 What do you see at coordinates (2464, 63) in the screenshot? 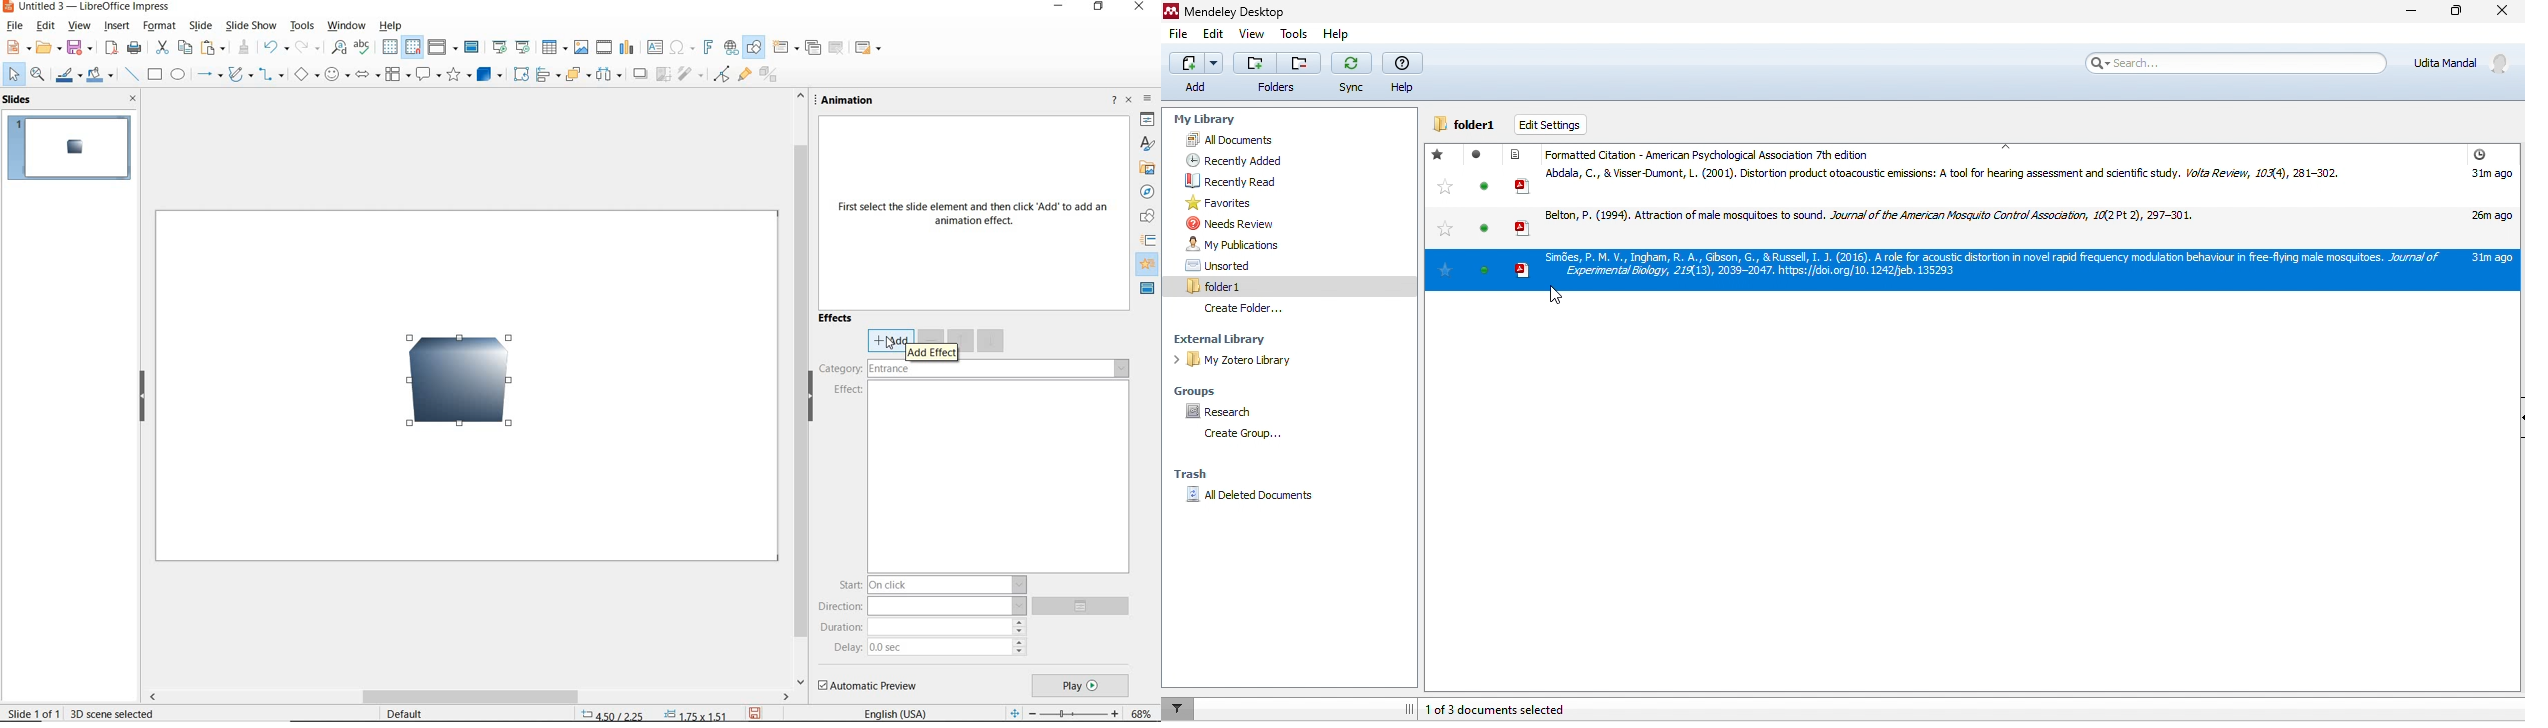
I see `account` at bounding box center [2464, 63].